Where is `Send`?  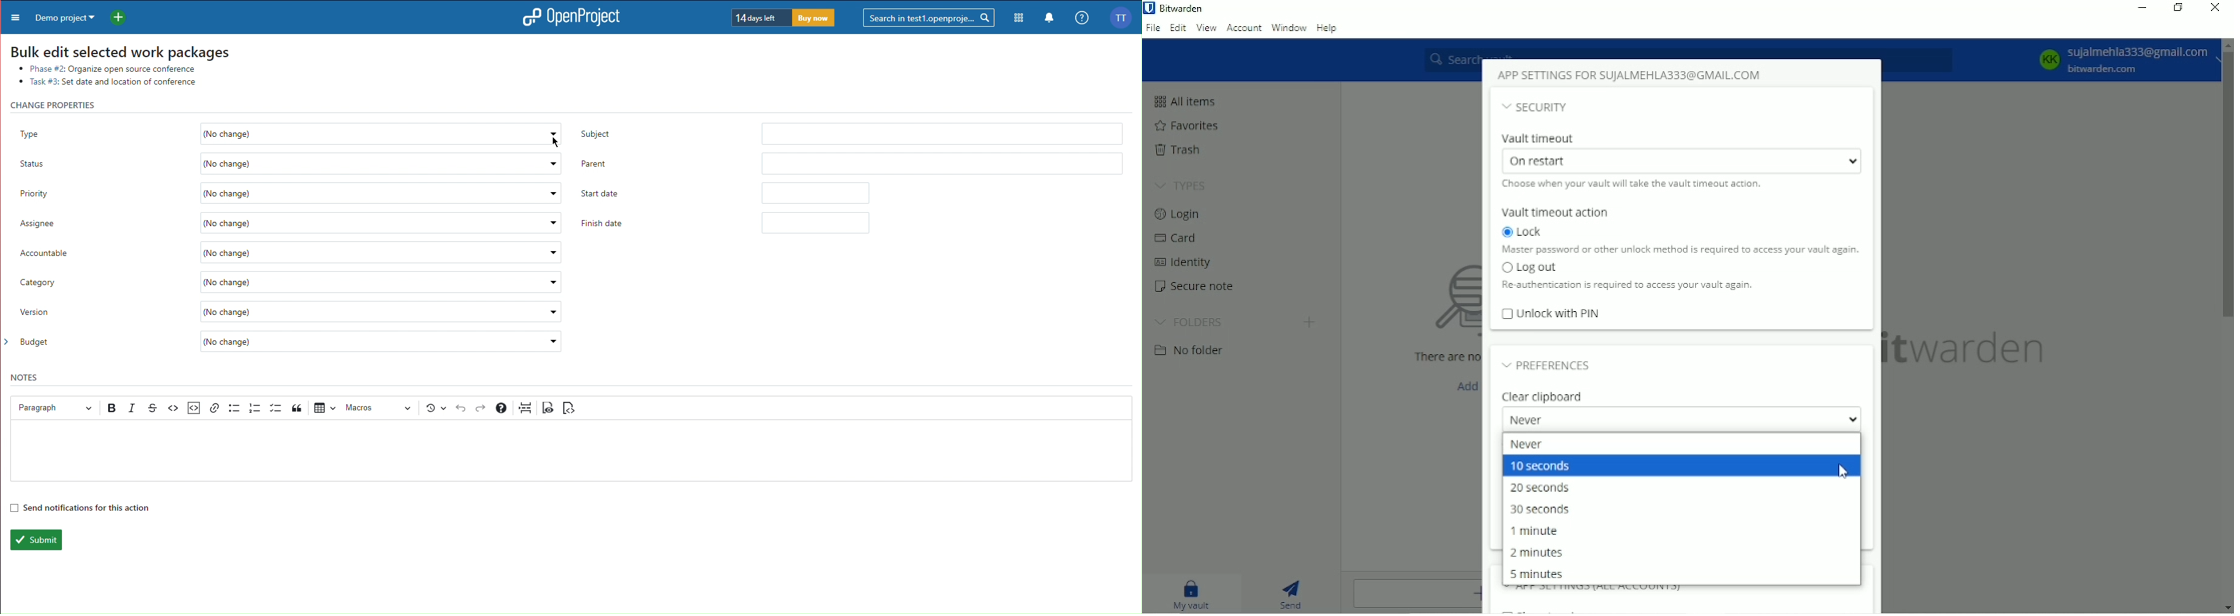 Send is located at coordinates (1292, 593).